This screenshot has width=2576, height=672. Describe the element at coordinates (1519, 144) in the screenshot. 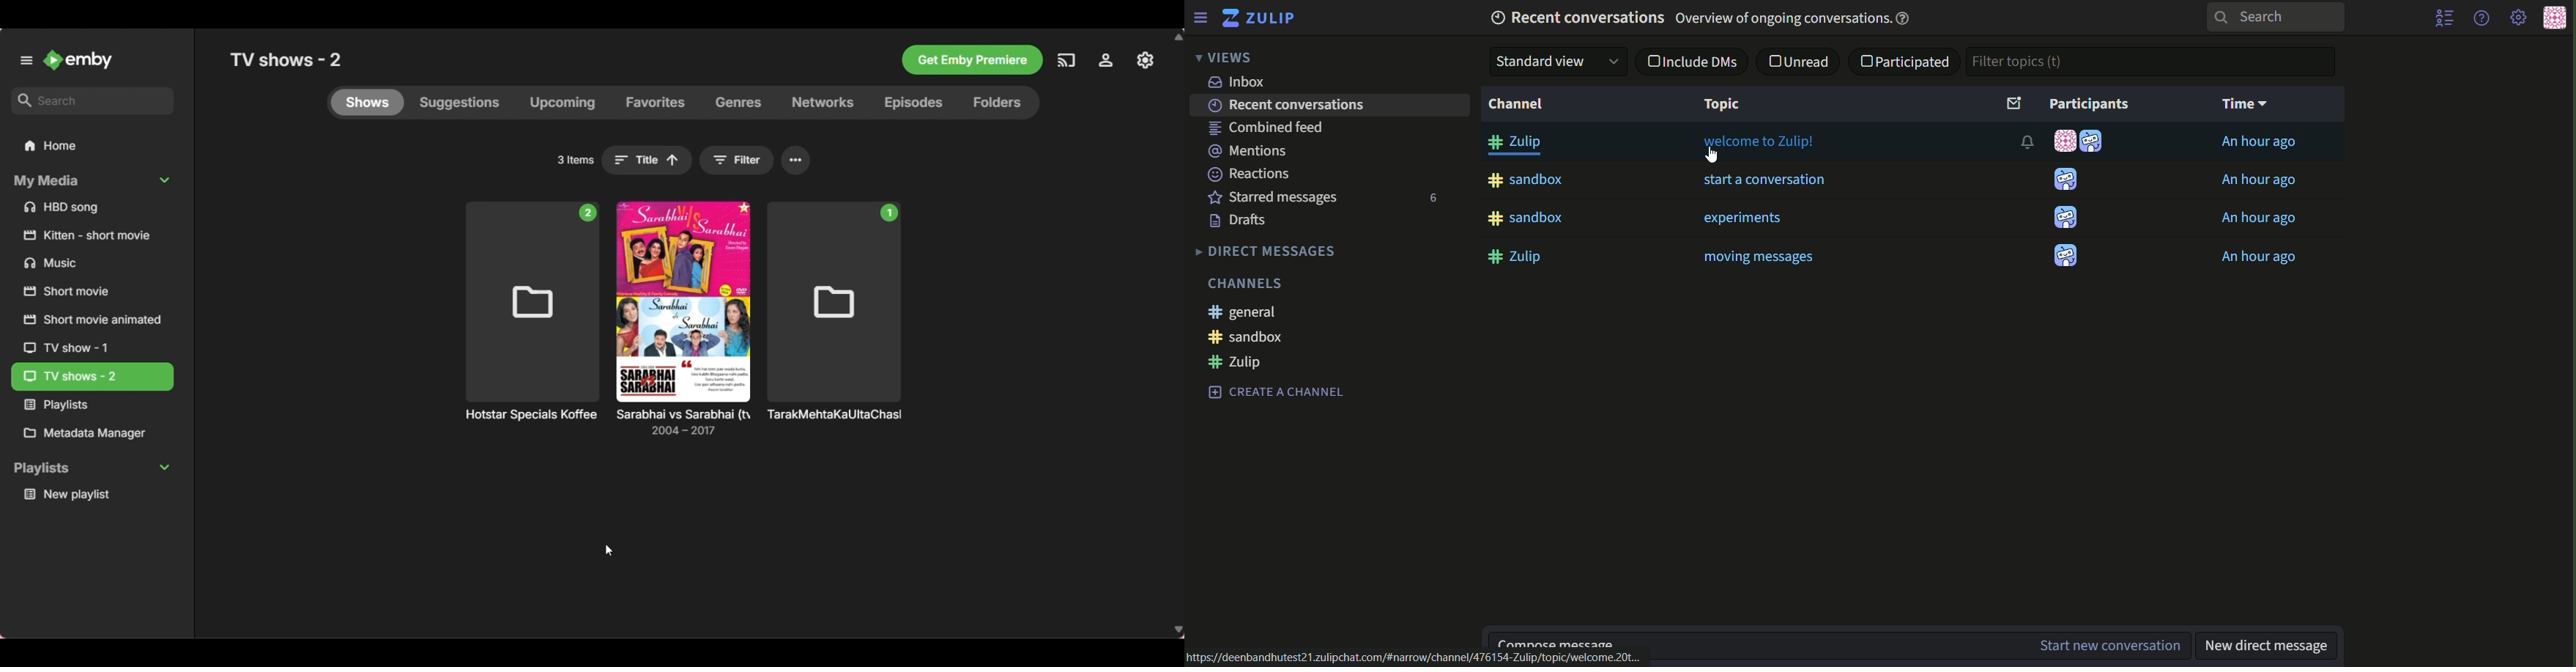

I see `#zulip` at that location.